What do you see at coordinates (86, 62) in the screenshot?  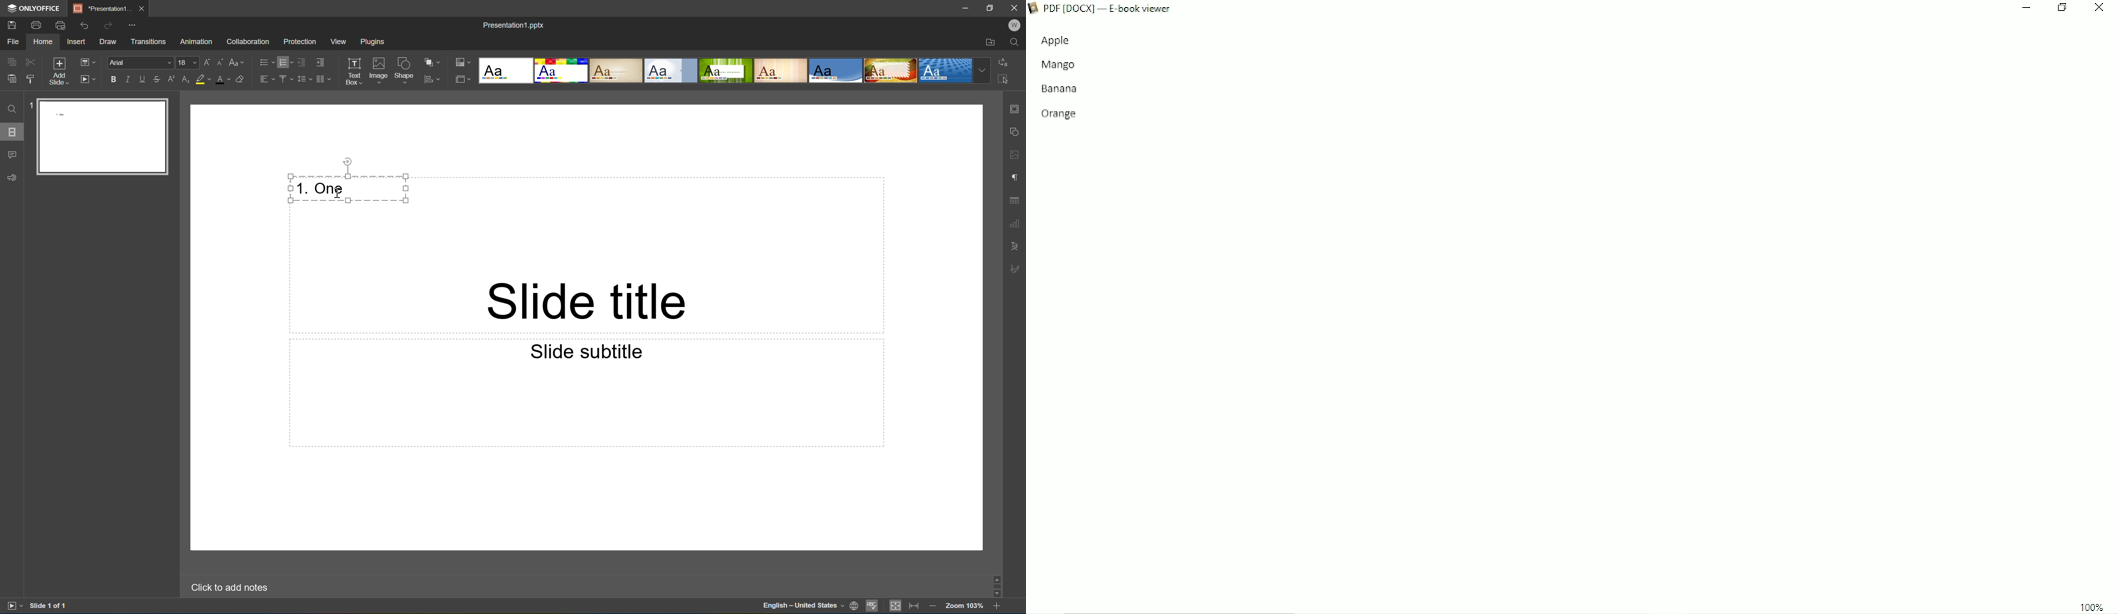 I see `Change slide layout` at bounding box center [86, 62].